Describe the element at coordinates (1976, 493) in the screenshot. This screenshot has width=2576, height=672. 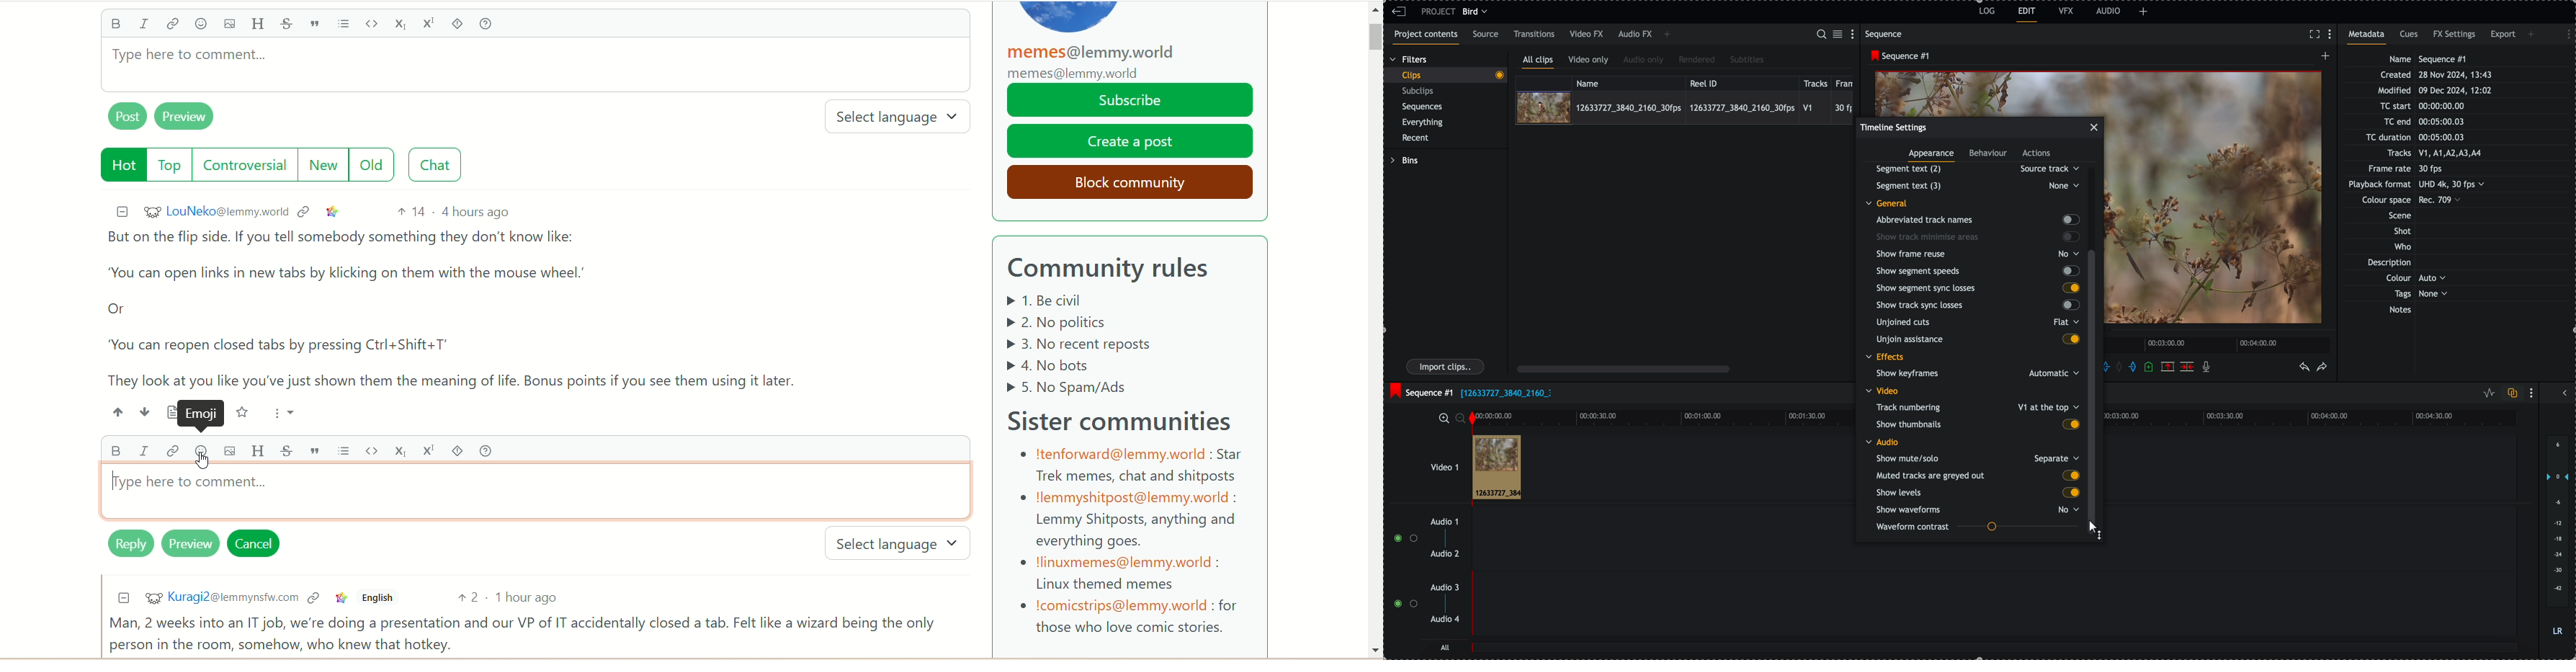
I see `show levels` at that location.